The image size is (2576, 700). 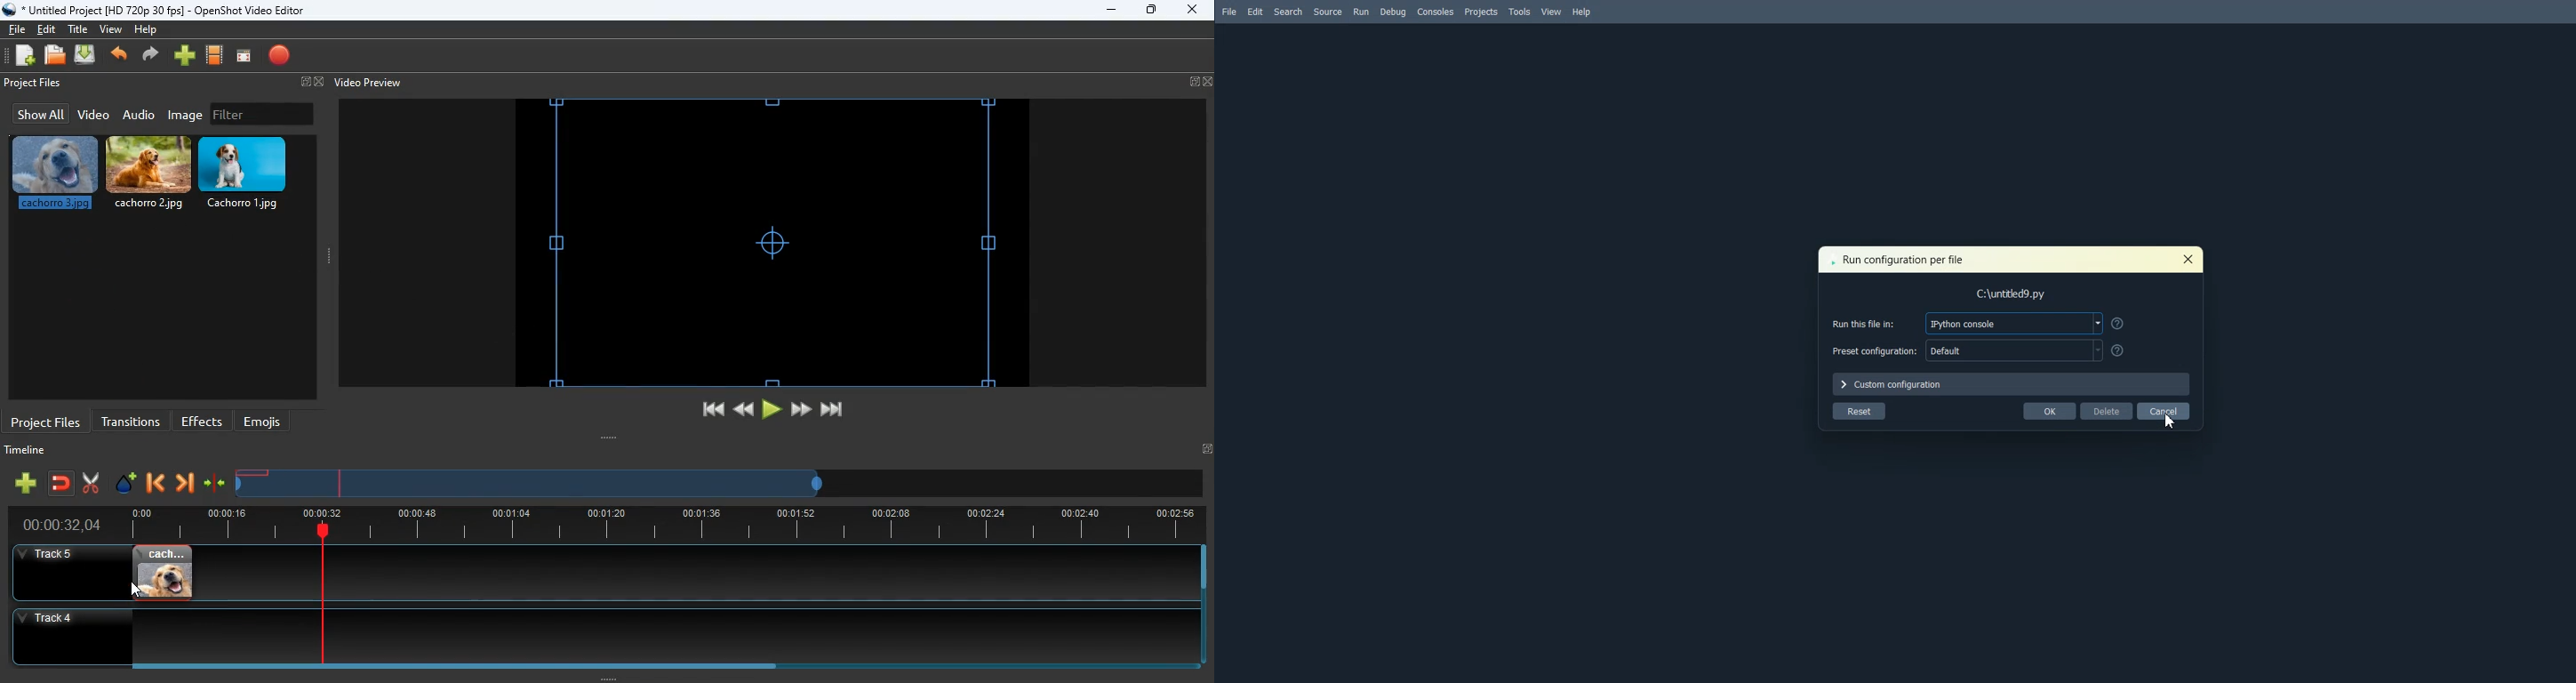 I want to click on Reset, so click(x=1859, y=411).